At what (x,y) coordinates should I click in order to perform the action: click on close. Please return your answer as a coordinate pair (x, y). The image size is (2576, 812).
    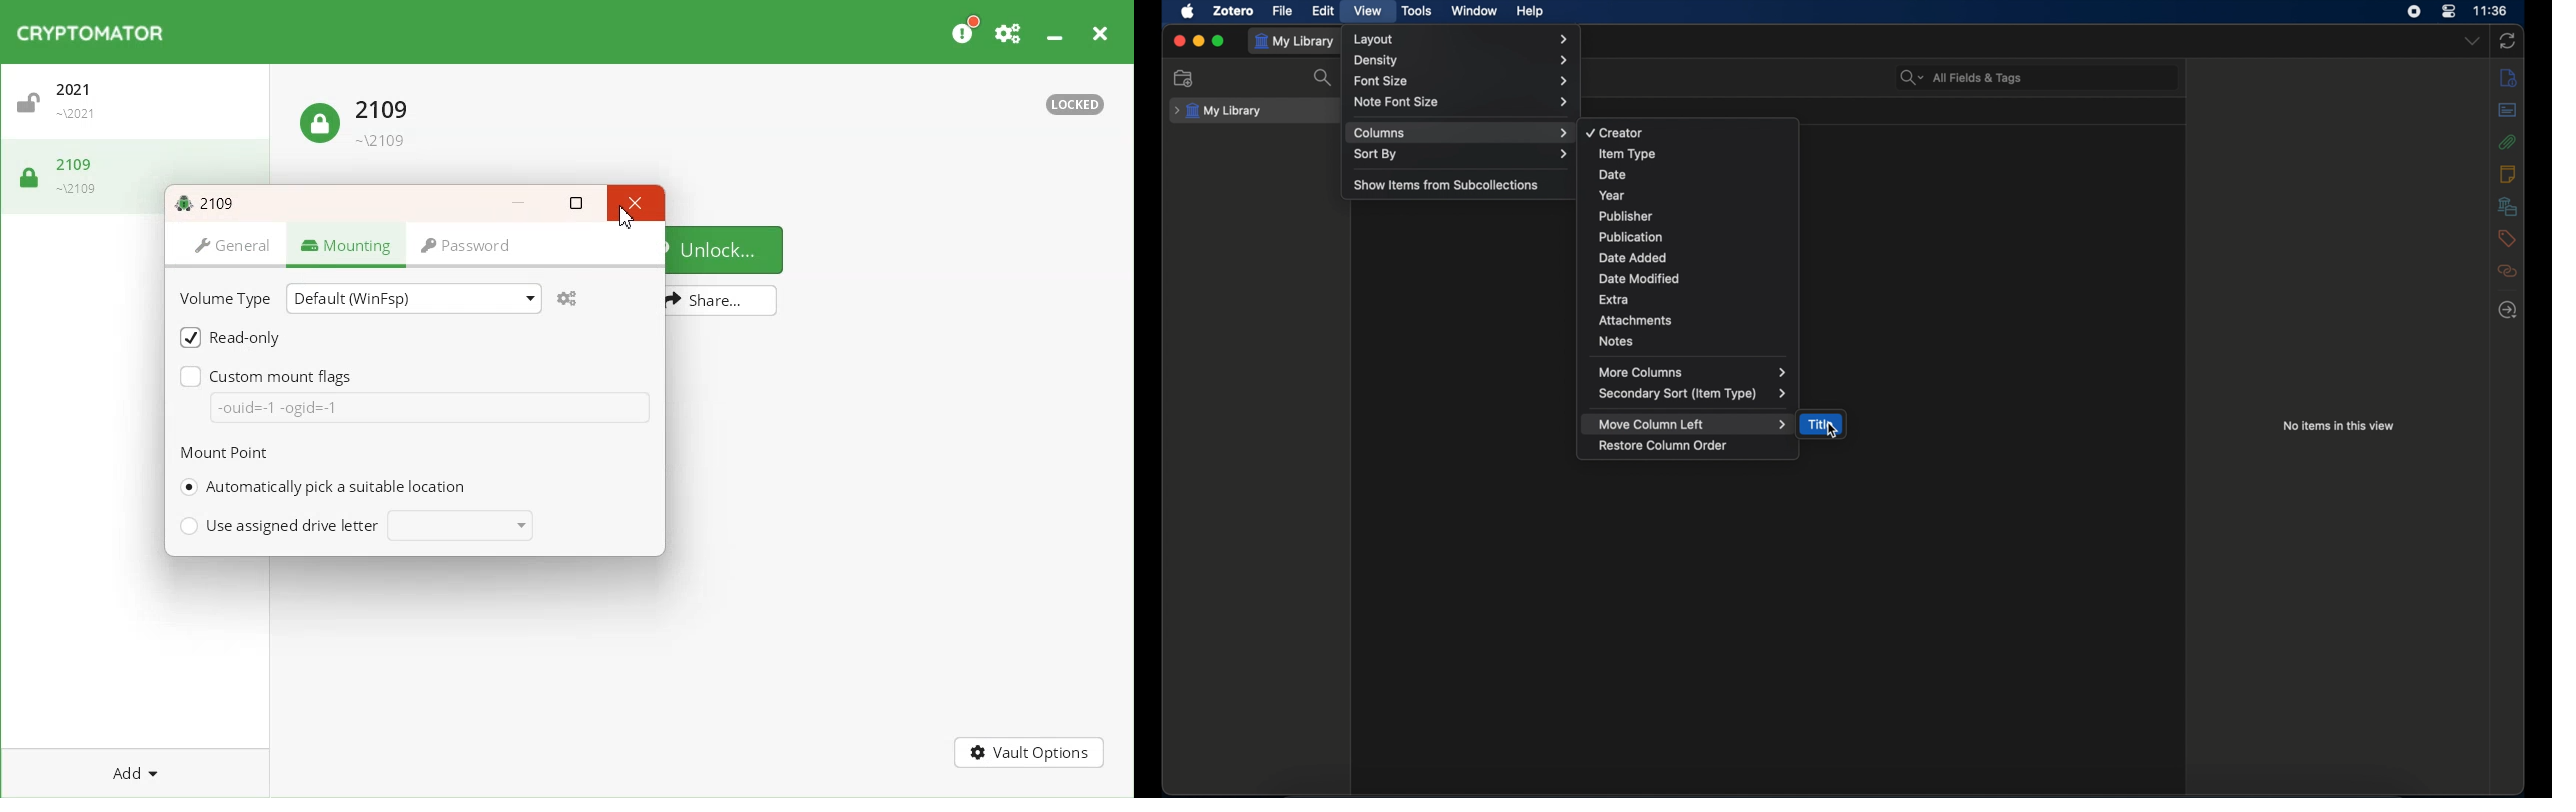
    Looking at the image, I should click on (1179, 41).